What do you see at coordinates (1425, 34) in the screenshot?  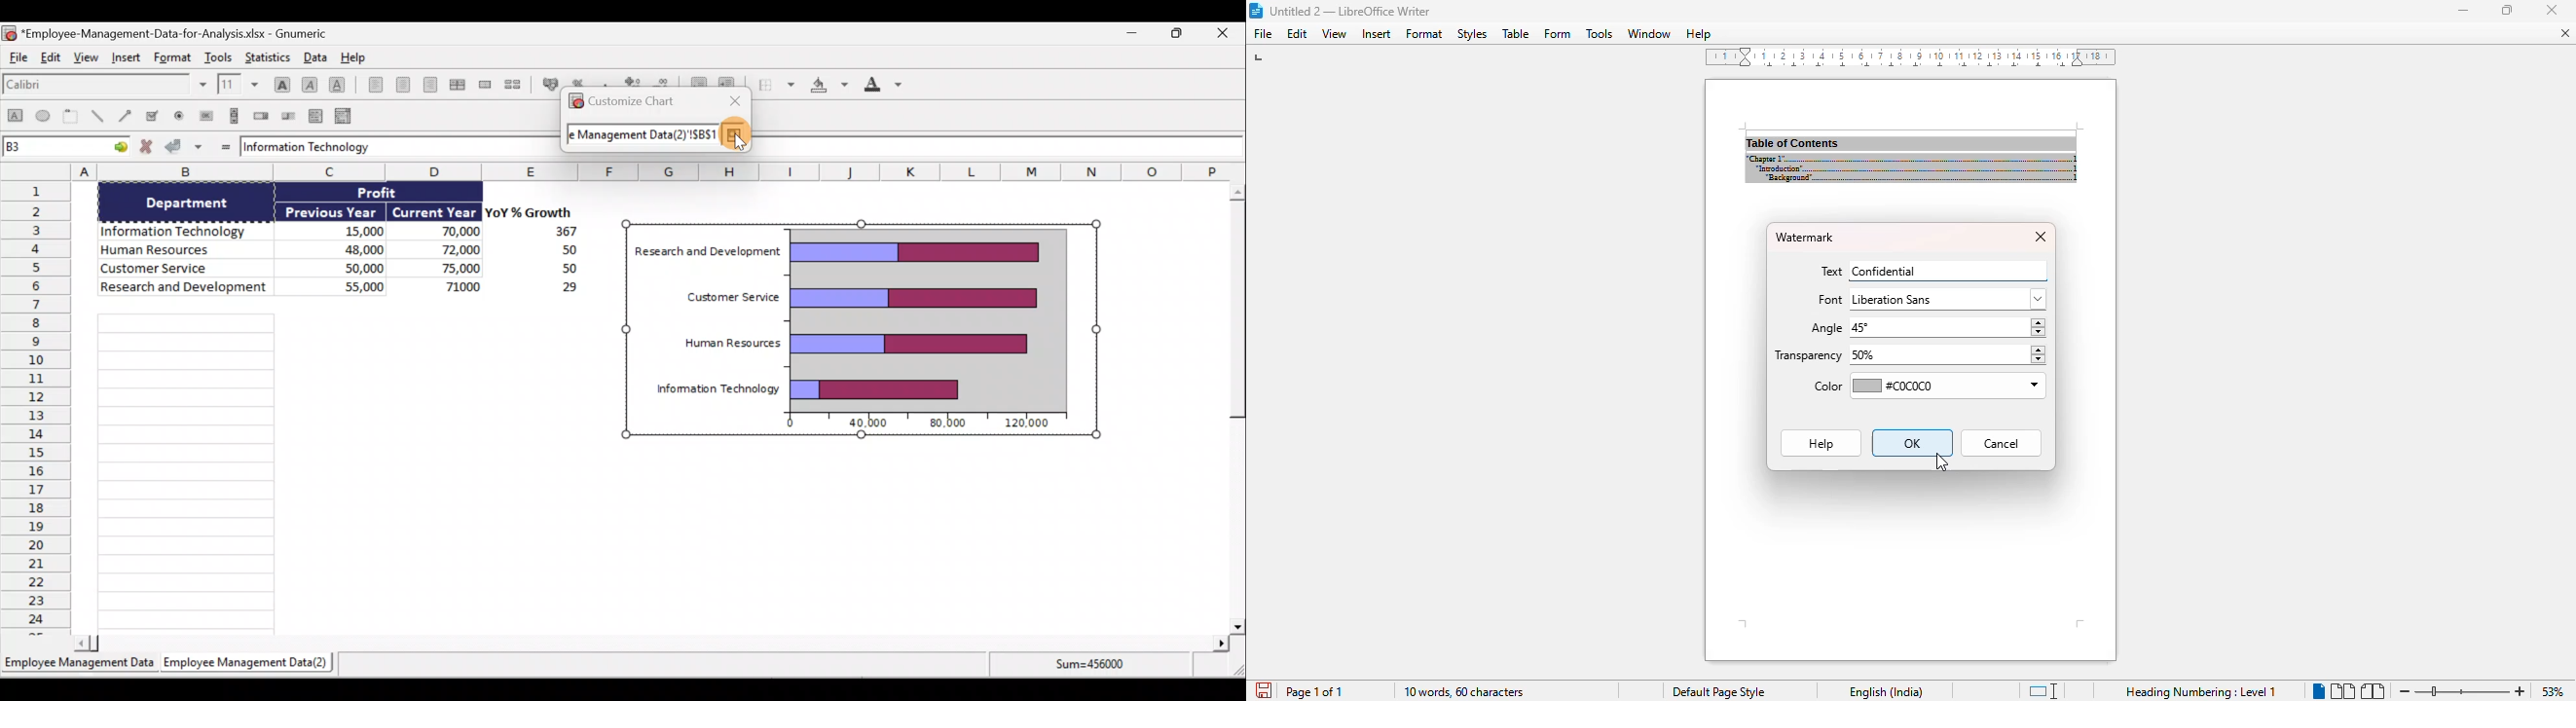 I see `format` at bounding box center [1425, 34].